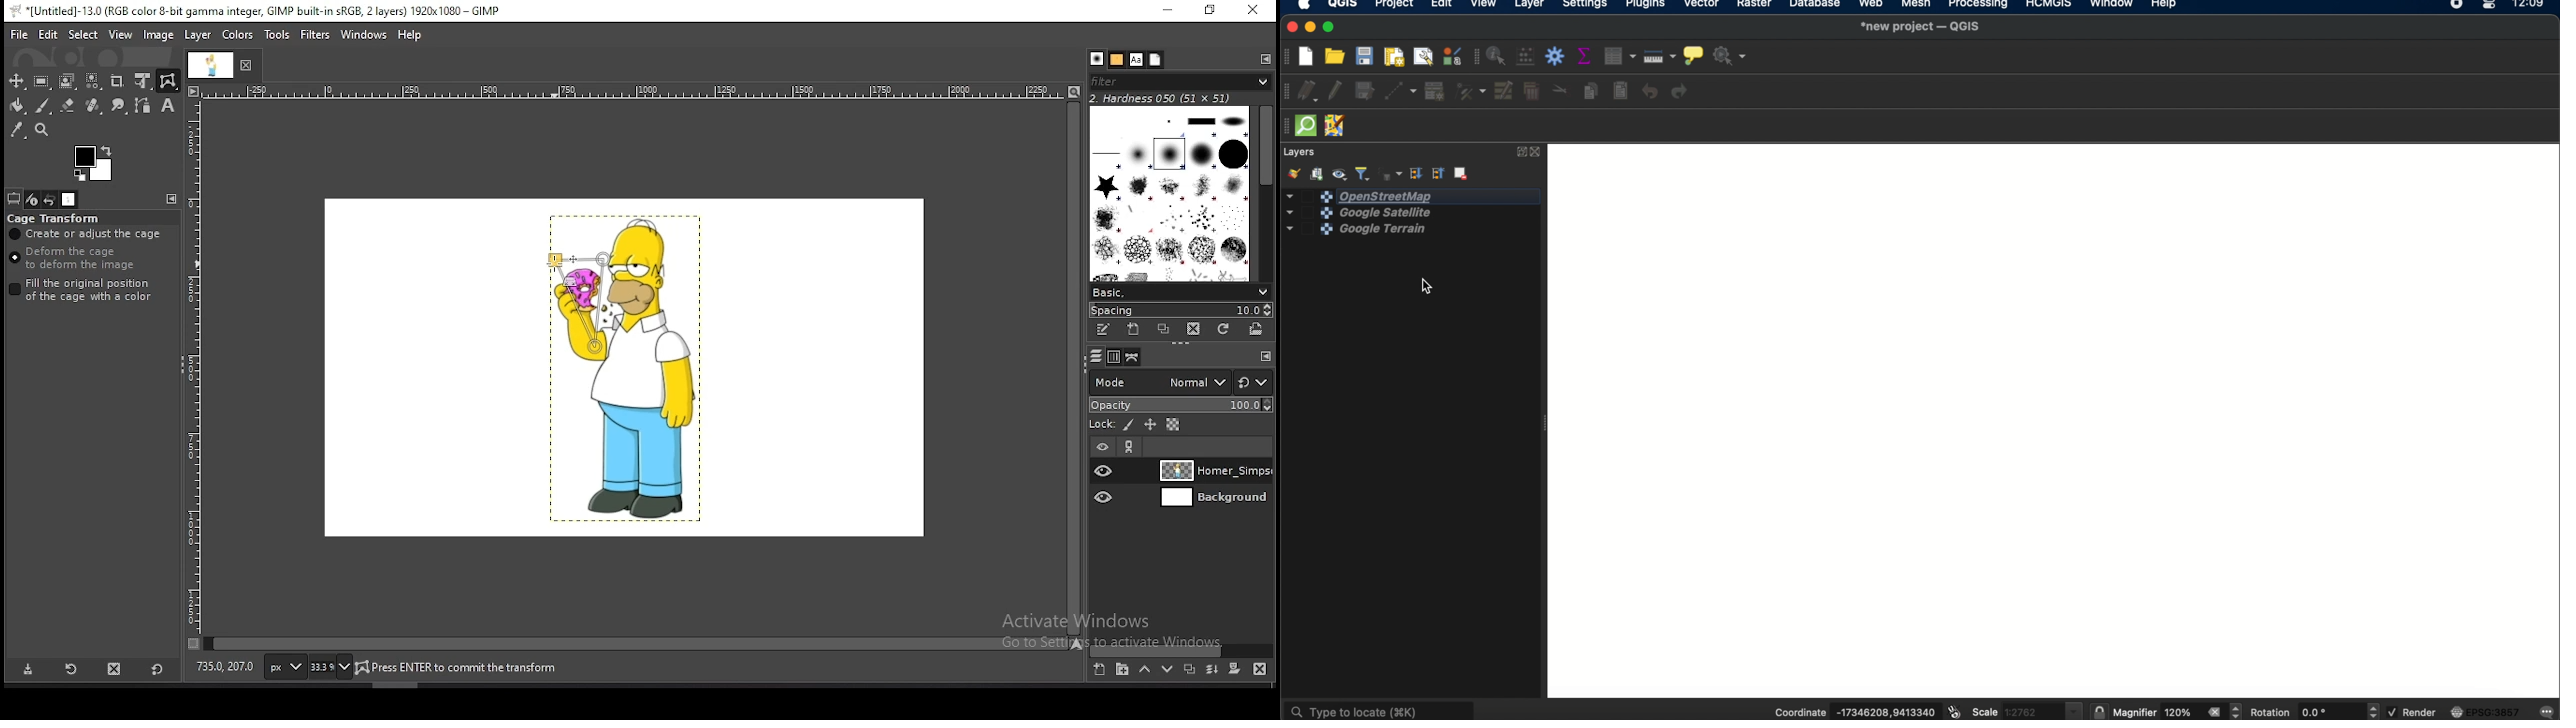 The image size is (2576, 728). What do you see at coordinates (86, 290) in the screenshot?
I see `fill the original position of the cage with a color` at bounding box center [86, 290].